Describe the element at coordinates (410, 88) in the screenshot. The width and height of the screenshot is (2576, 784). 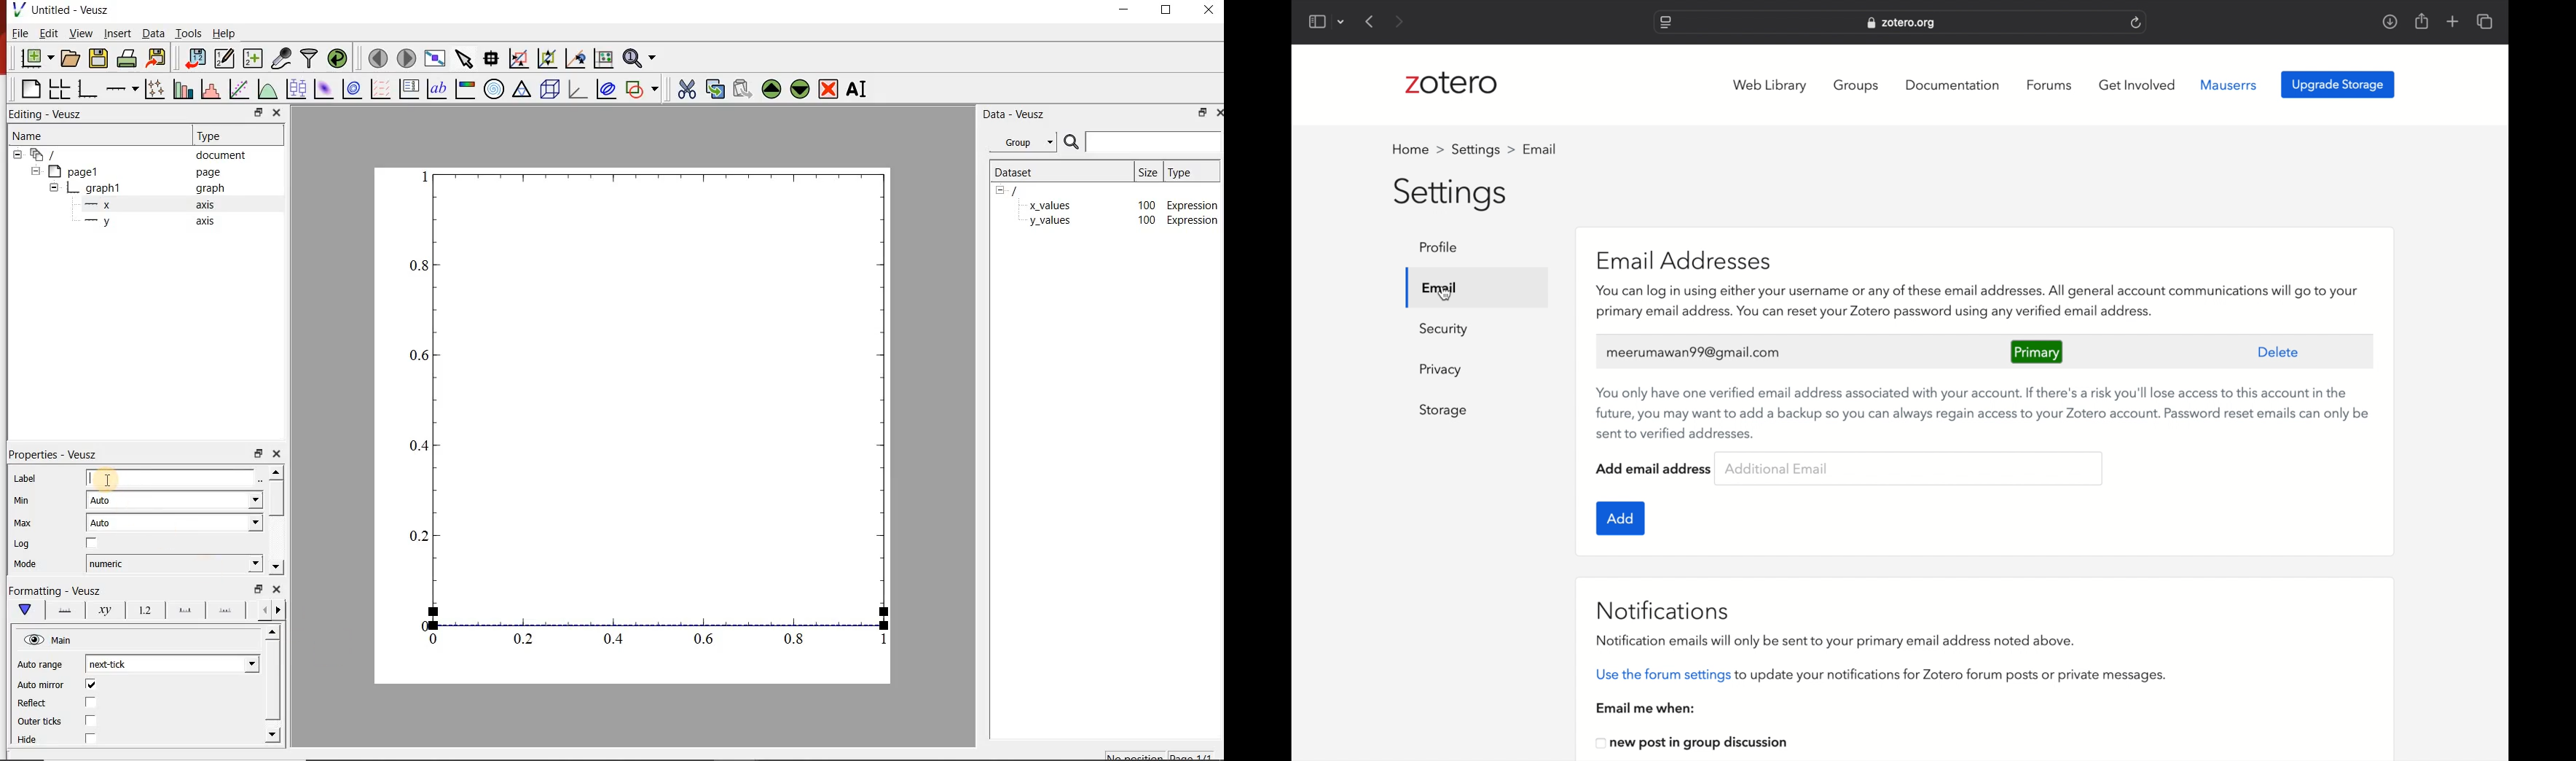
I see `plot key` at that location.